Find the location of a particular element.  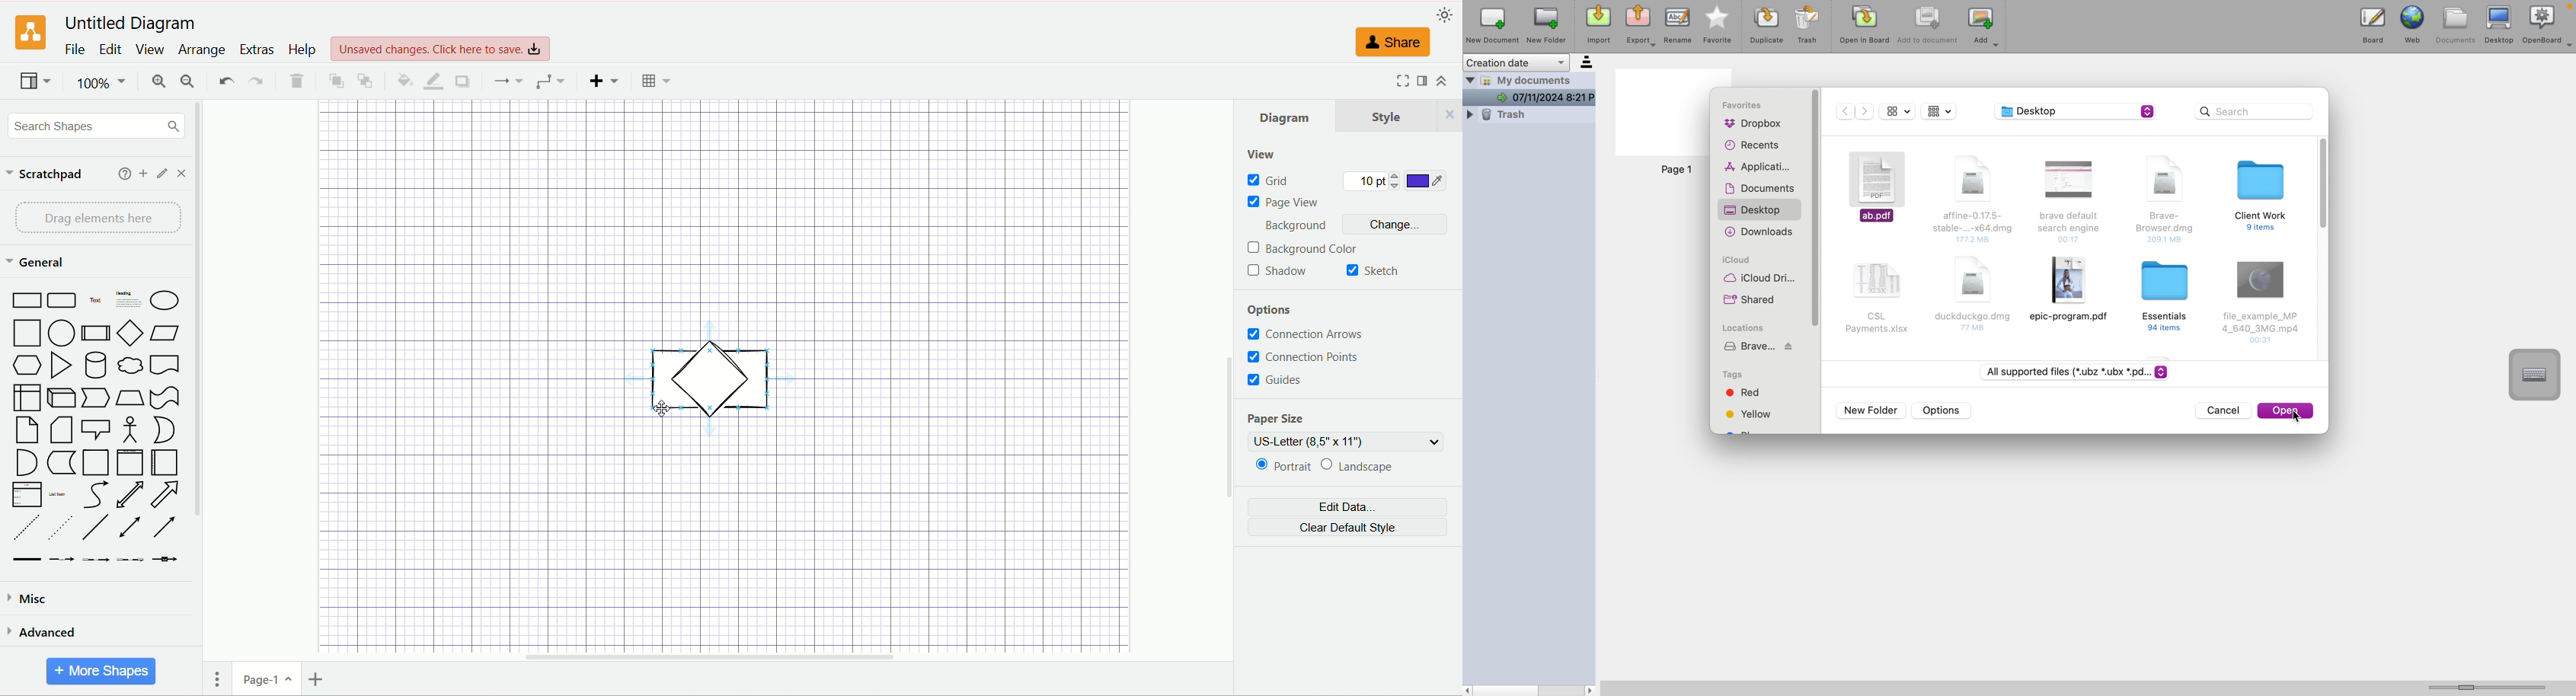

grid is located at coordinates (1279, 181).